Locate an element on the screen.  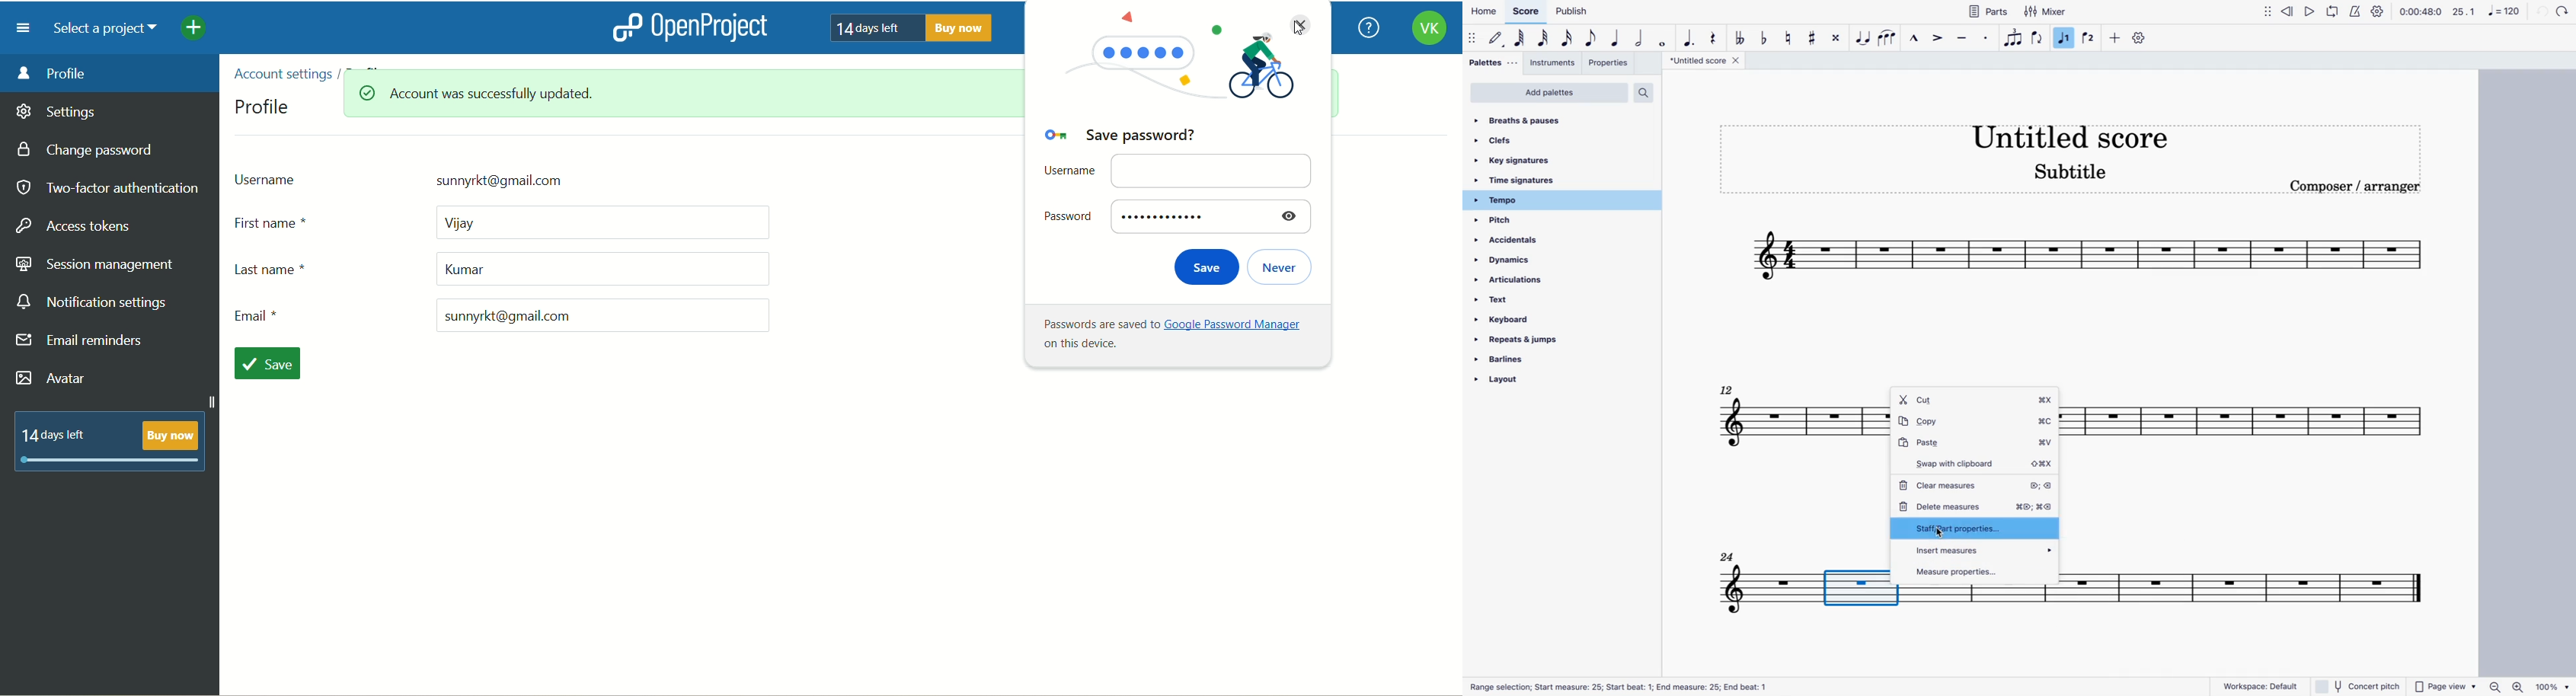
time is located at coordinates (2420, 12).